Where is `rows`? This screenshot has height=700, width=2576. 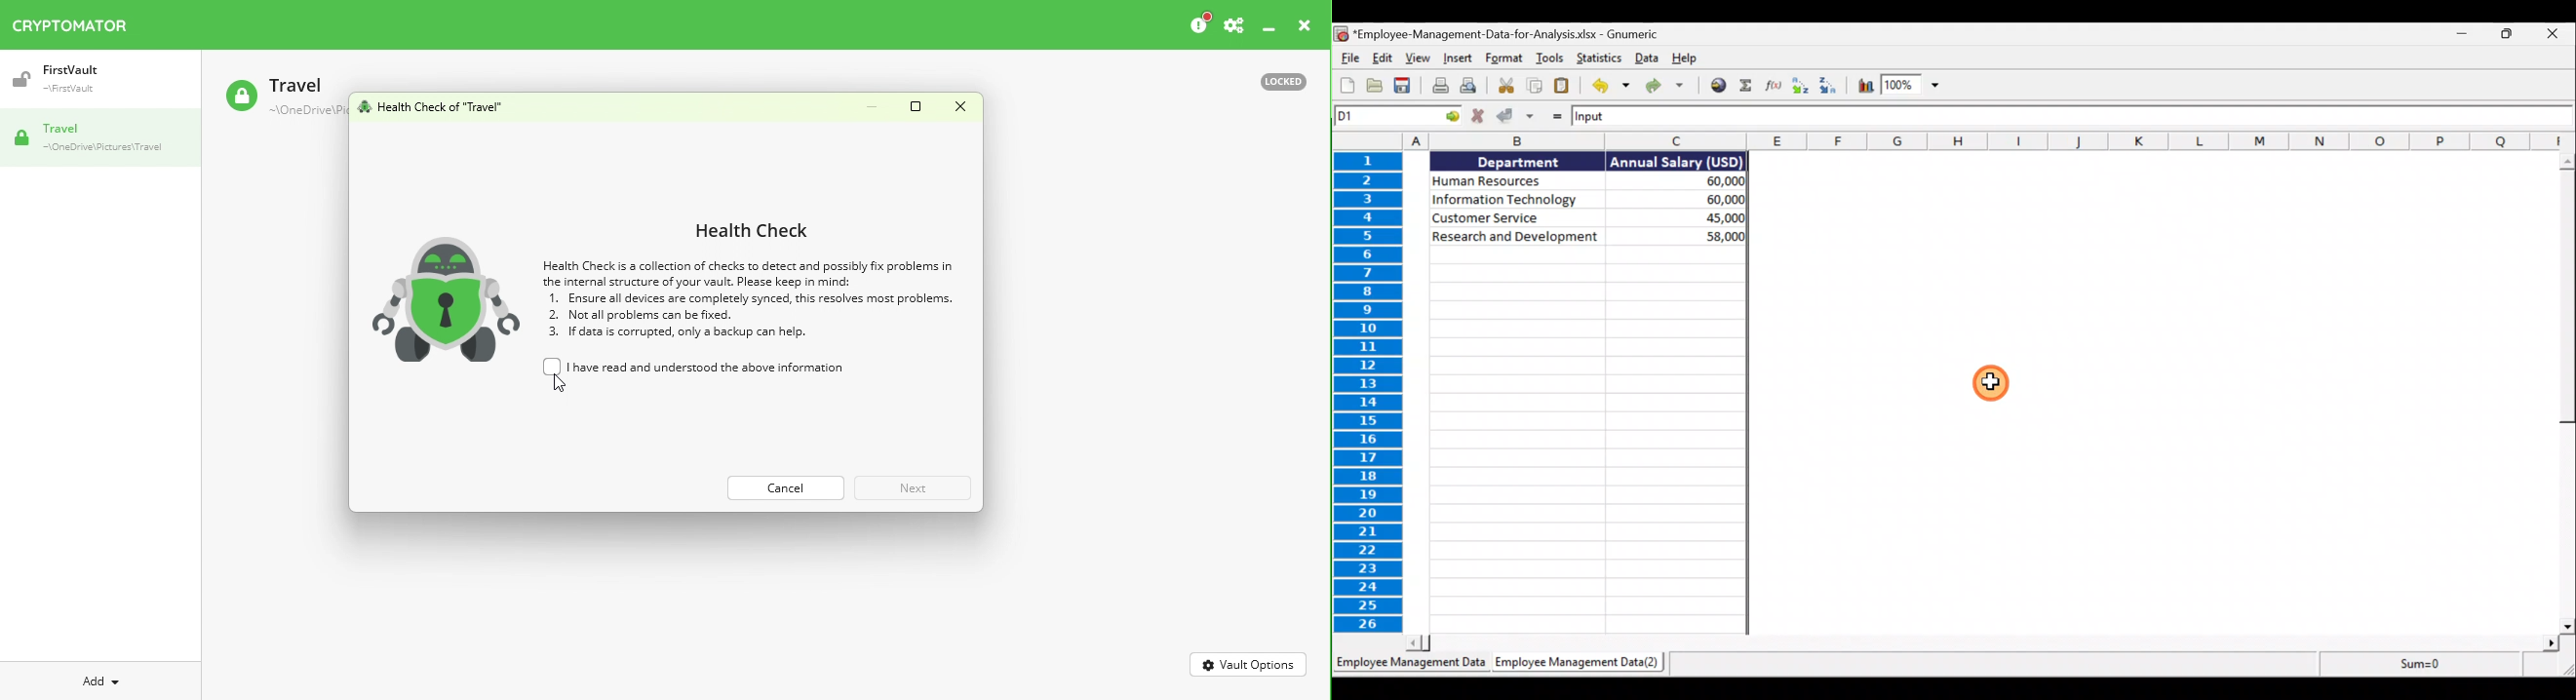 rows is located at coordinates (1366, 391).